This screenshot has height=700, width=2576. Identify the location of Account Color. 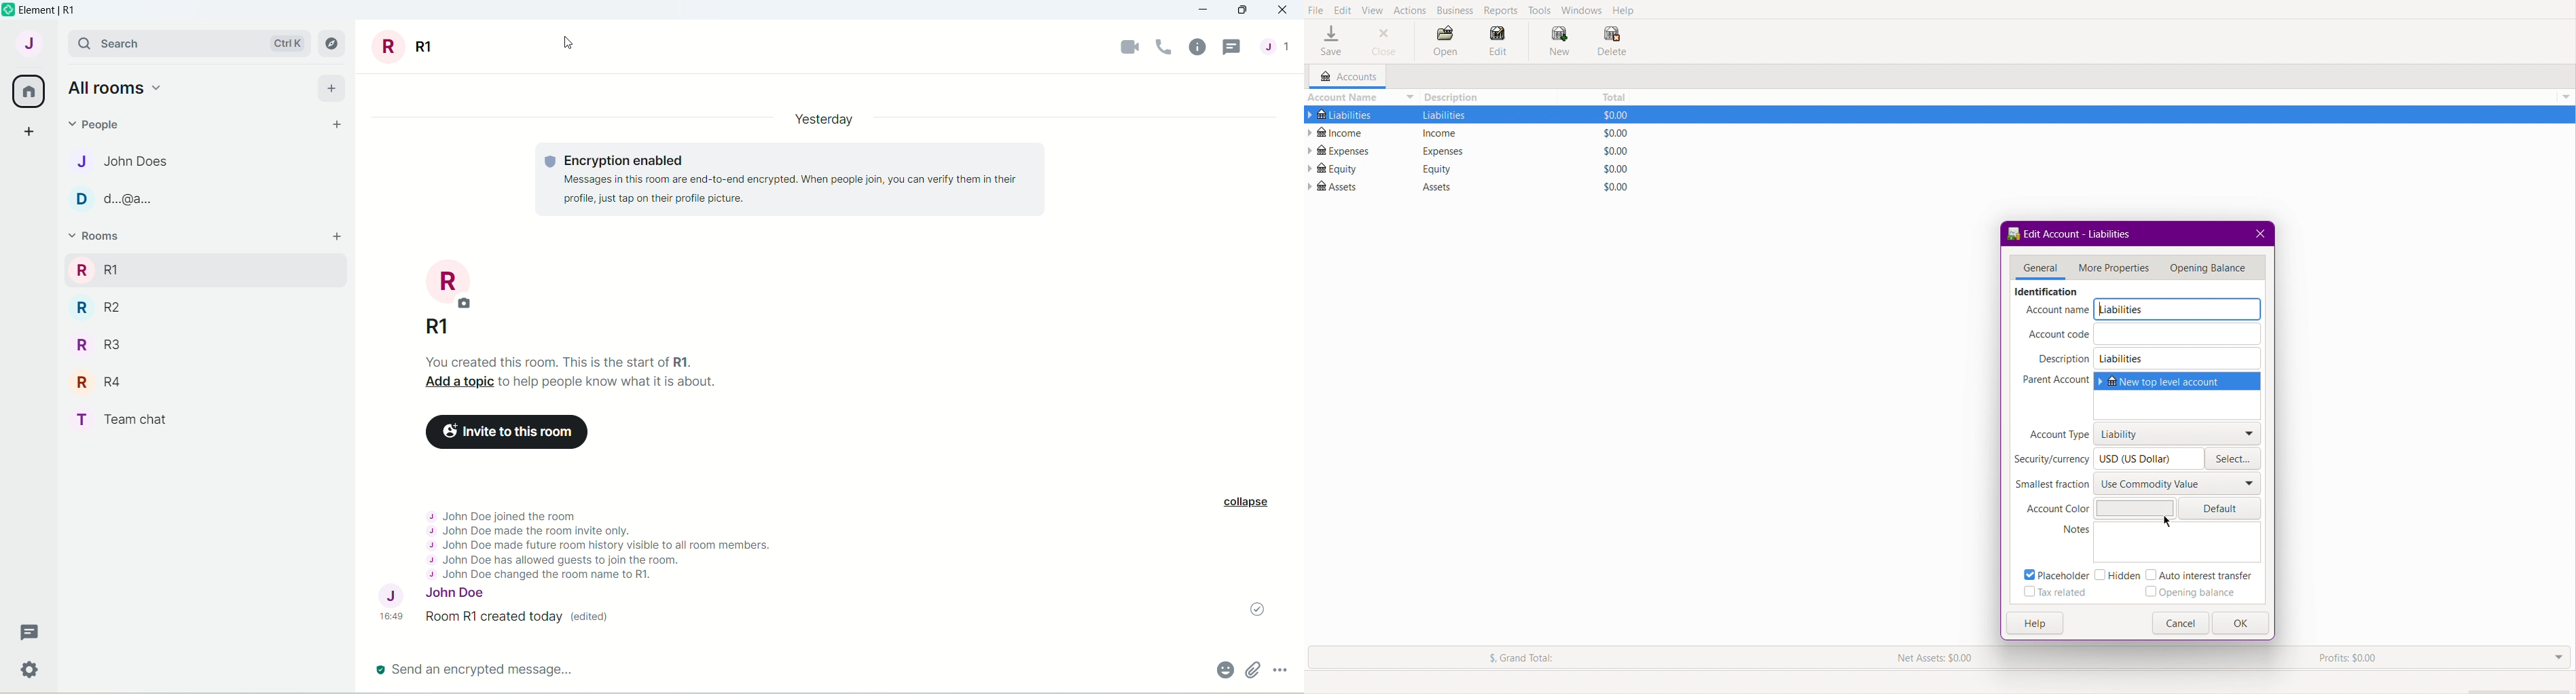
(2057, 509).